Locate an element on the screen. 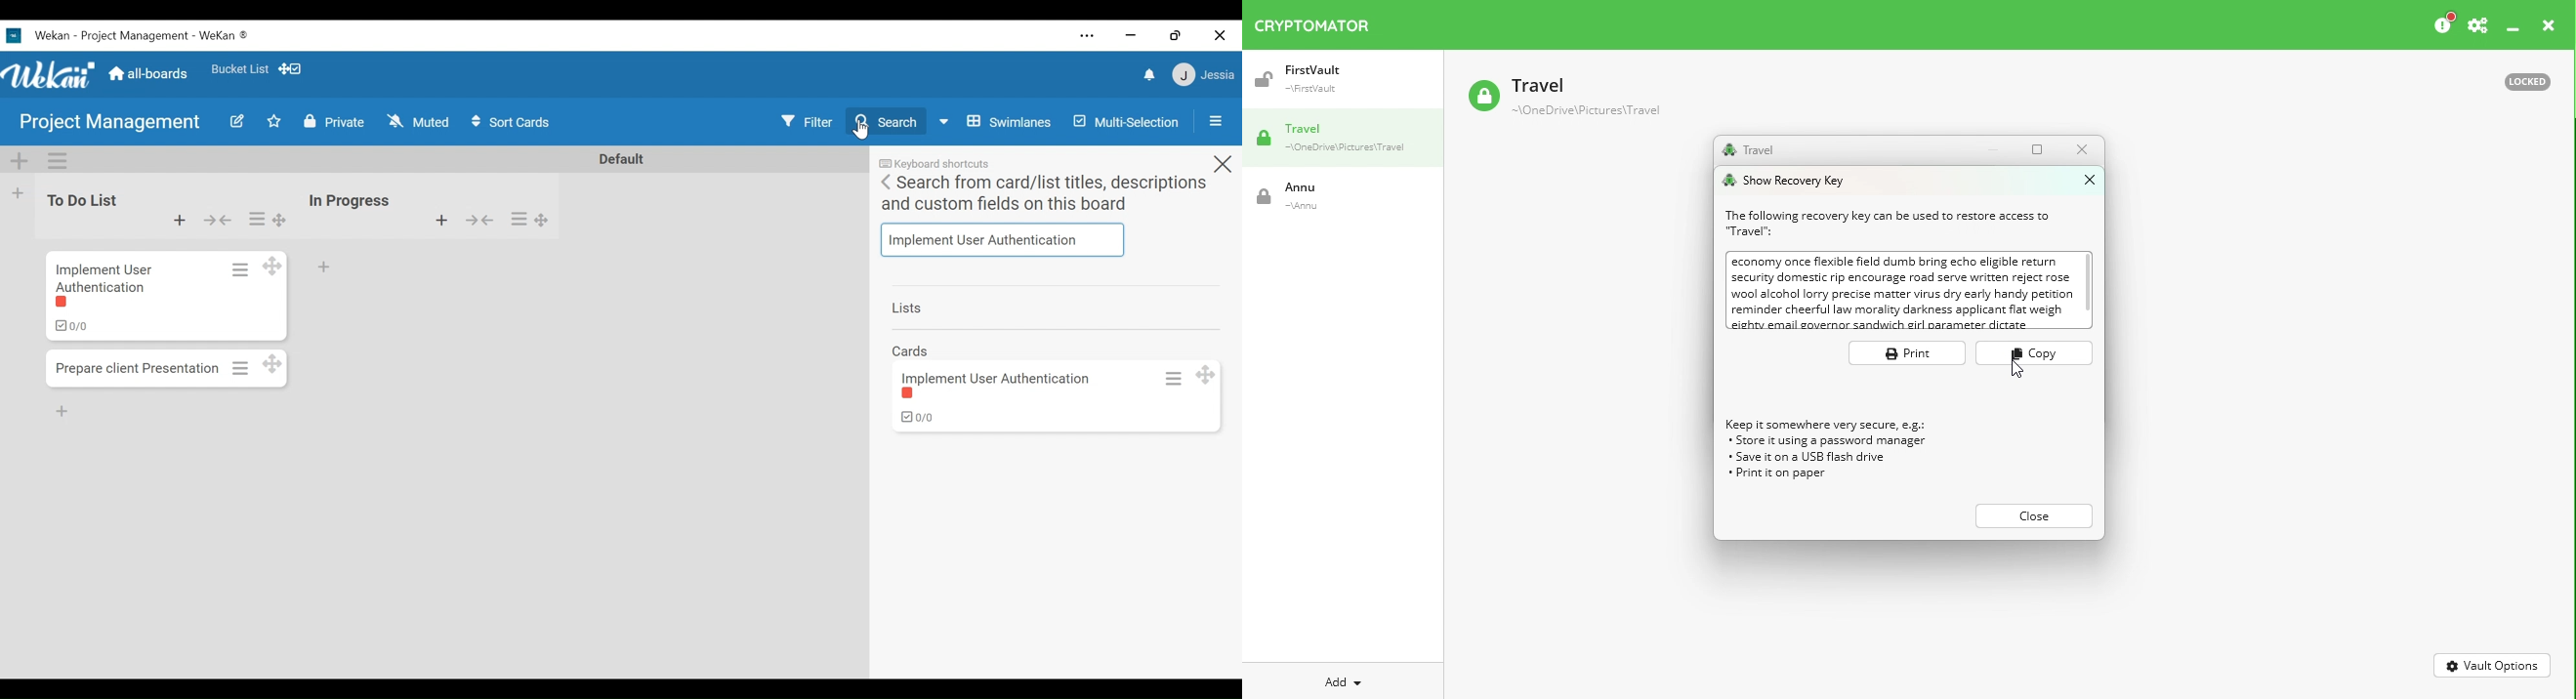  Add List is located at coordinates (20, 194).